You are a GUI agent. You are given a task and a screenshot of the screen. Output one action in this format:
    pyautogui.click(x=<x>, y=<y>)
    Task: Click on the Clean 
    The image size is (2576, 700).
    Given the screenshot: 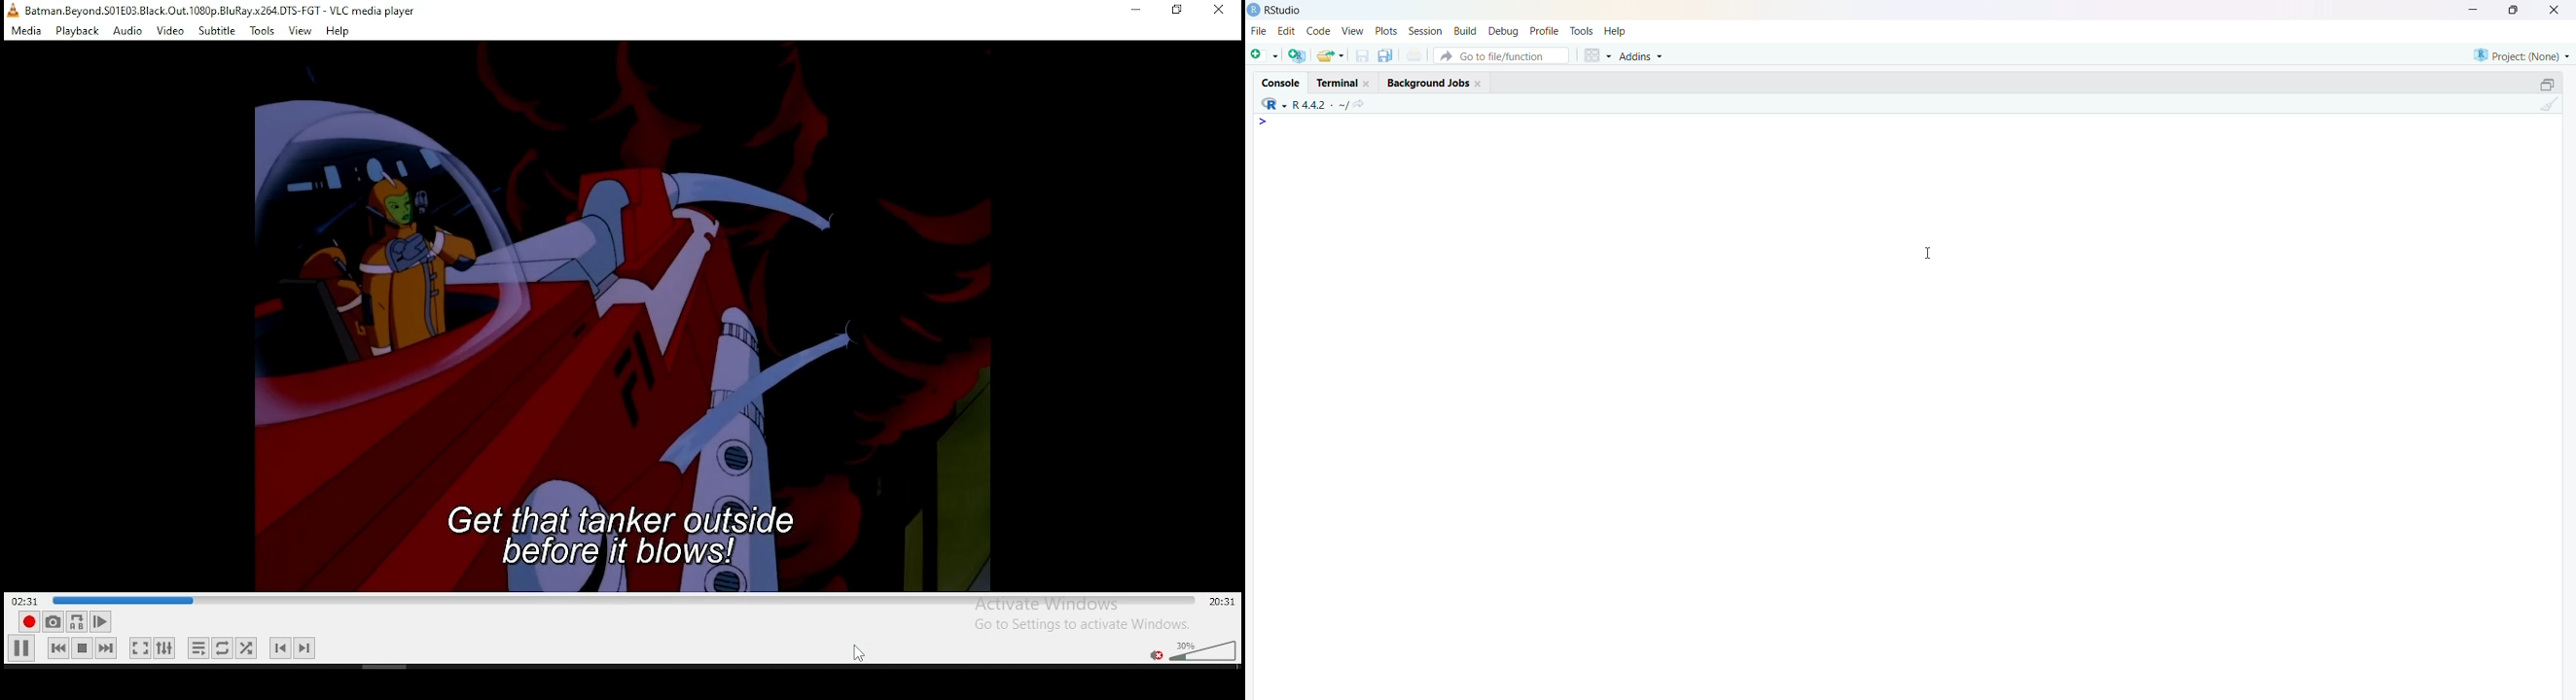 What is the action you would take?
    pyautogui.click(x=2550, y=103)
    